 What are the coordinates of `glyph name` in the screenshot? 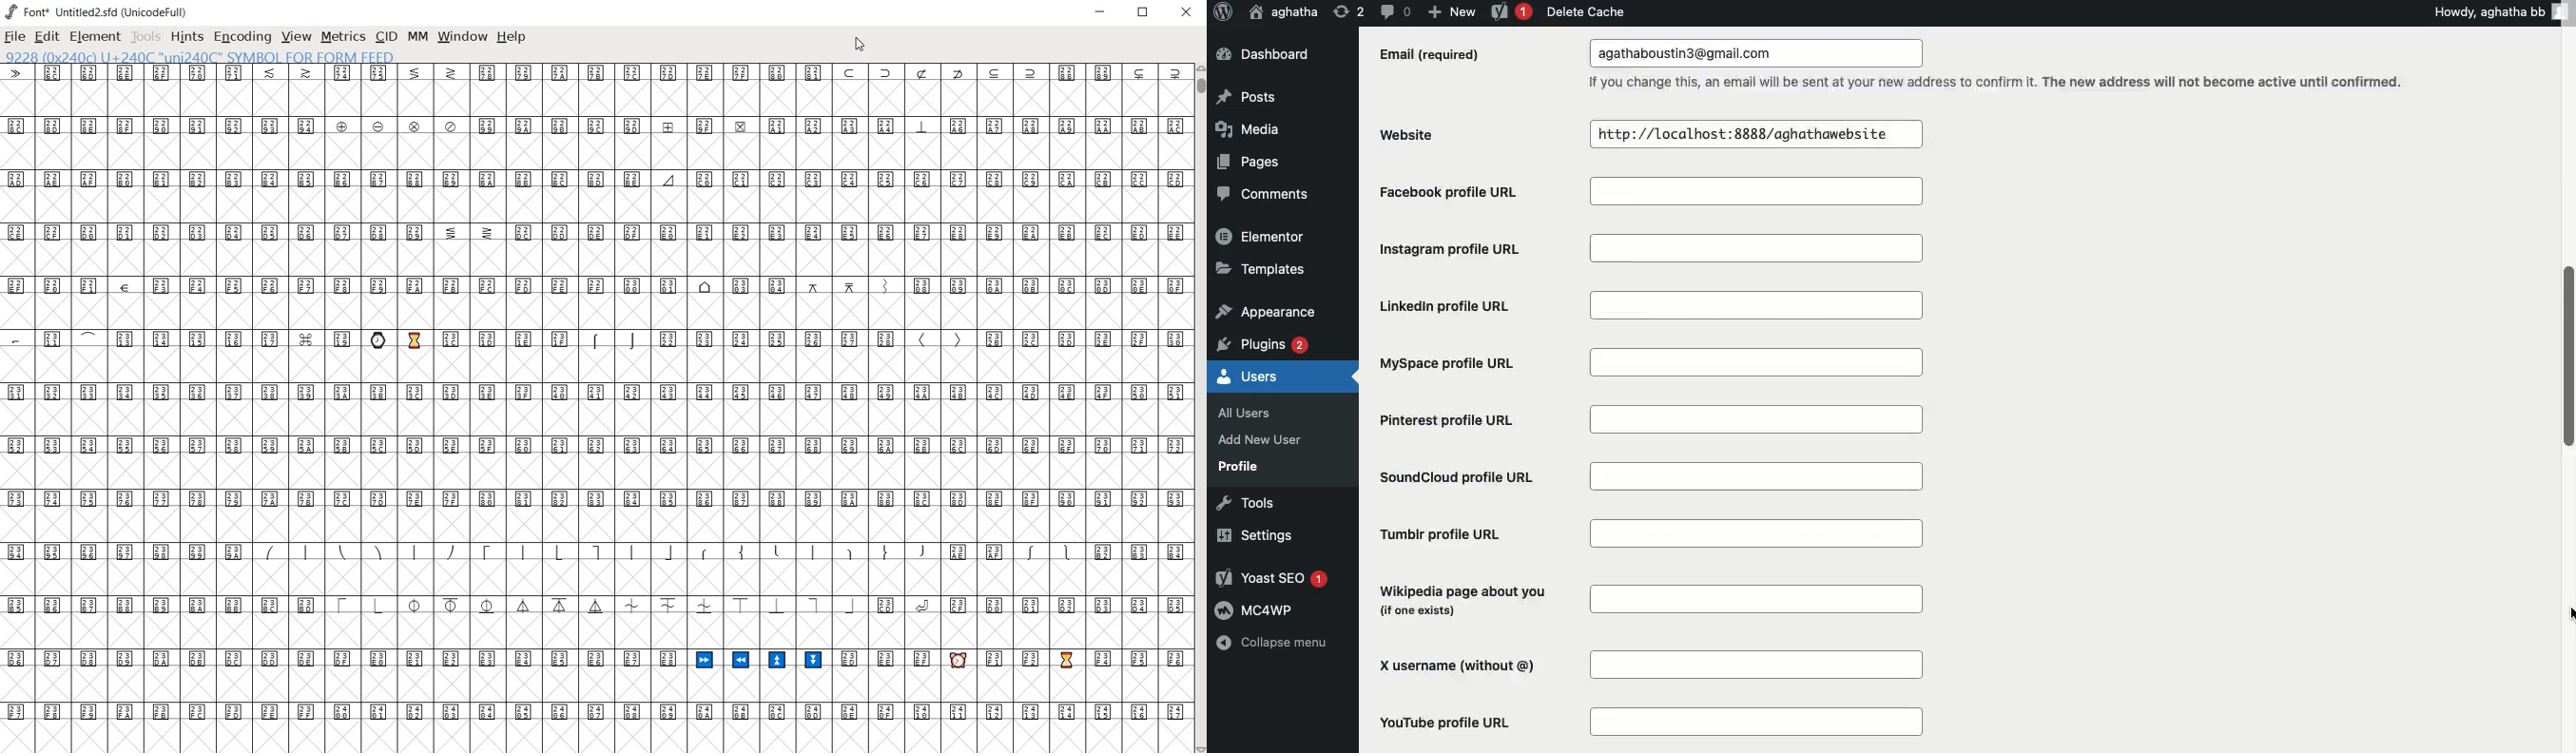 It's located at (200, 56).